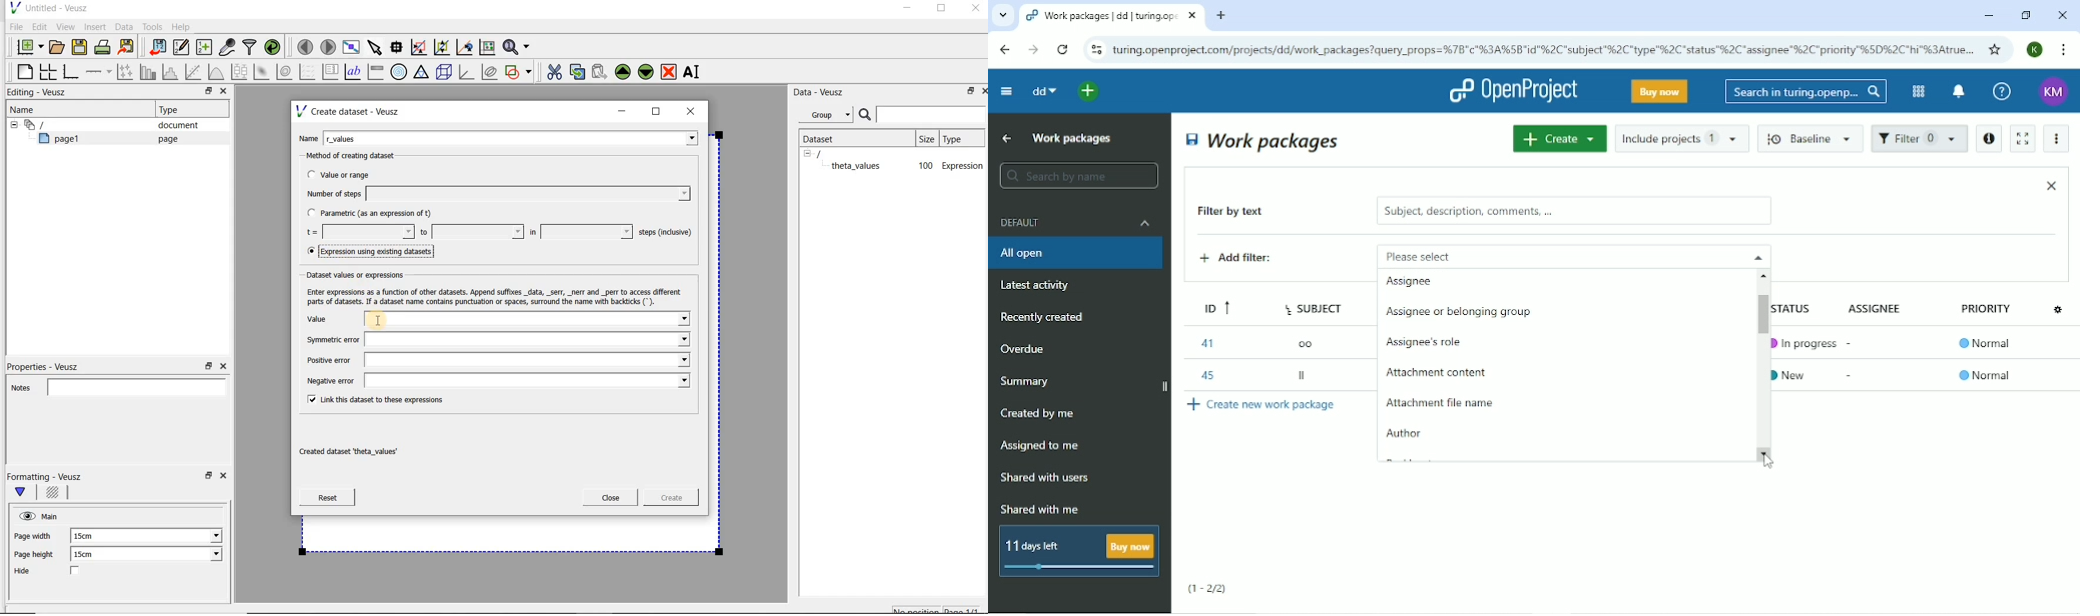 The height and width of the screenshot is (616, 2100). What do you see at coordinates (1077, 551) in the screenshot?
I see `11 days left buy now` at bounding box center [1077, 551].